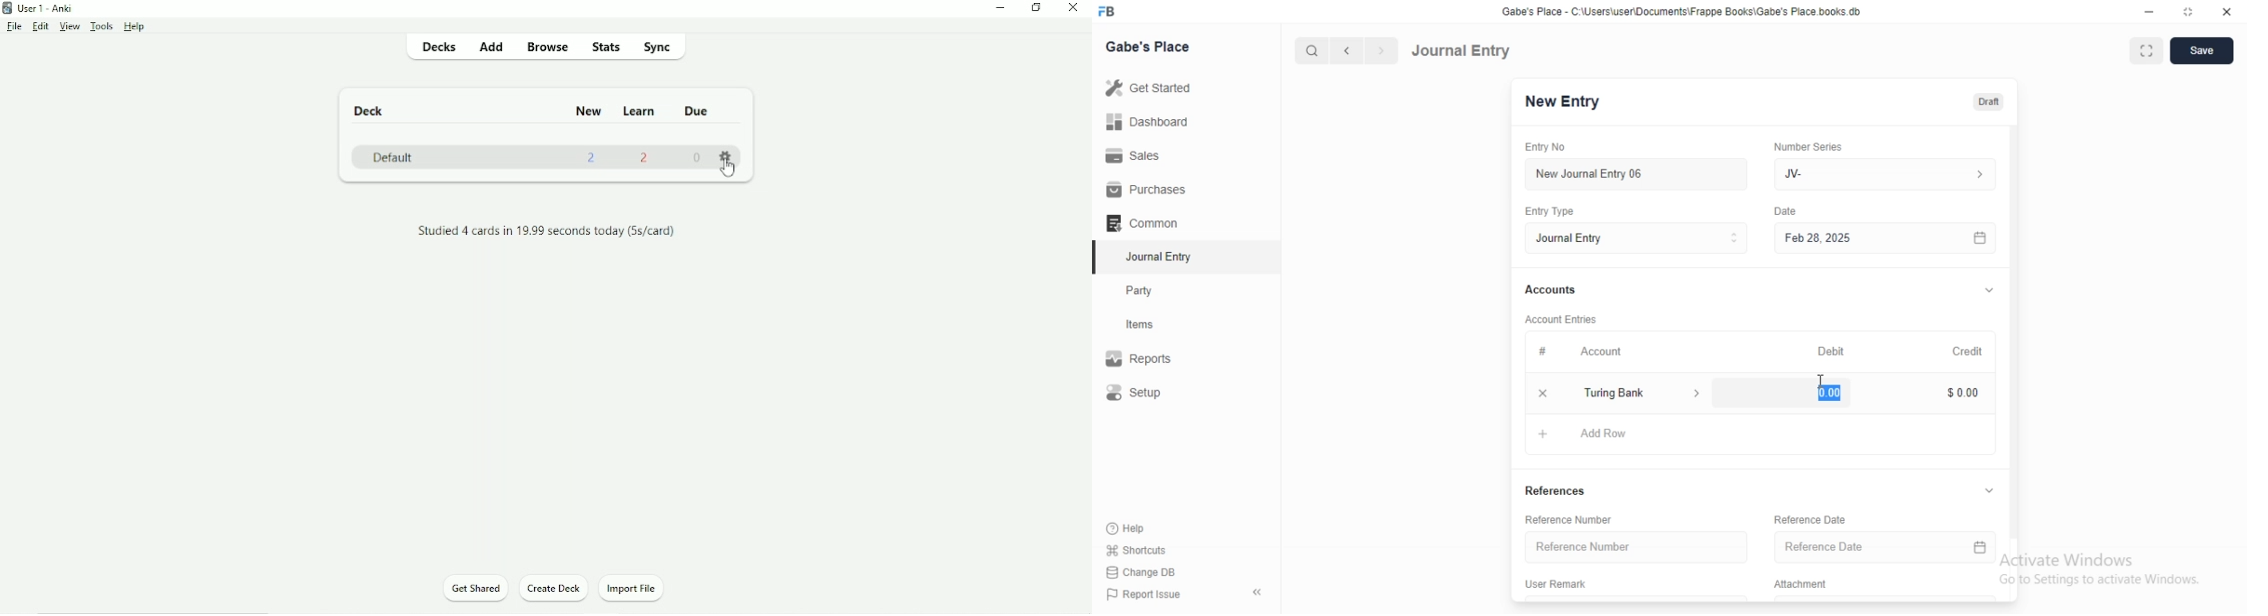 This screenshot has height=616, width=2268. I want to click on ‘Number Series, so click(1819, 144).